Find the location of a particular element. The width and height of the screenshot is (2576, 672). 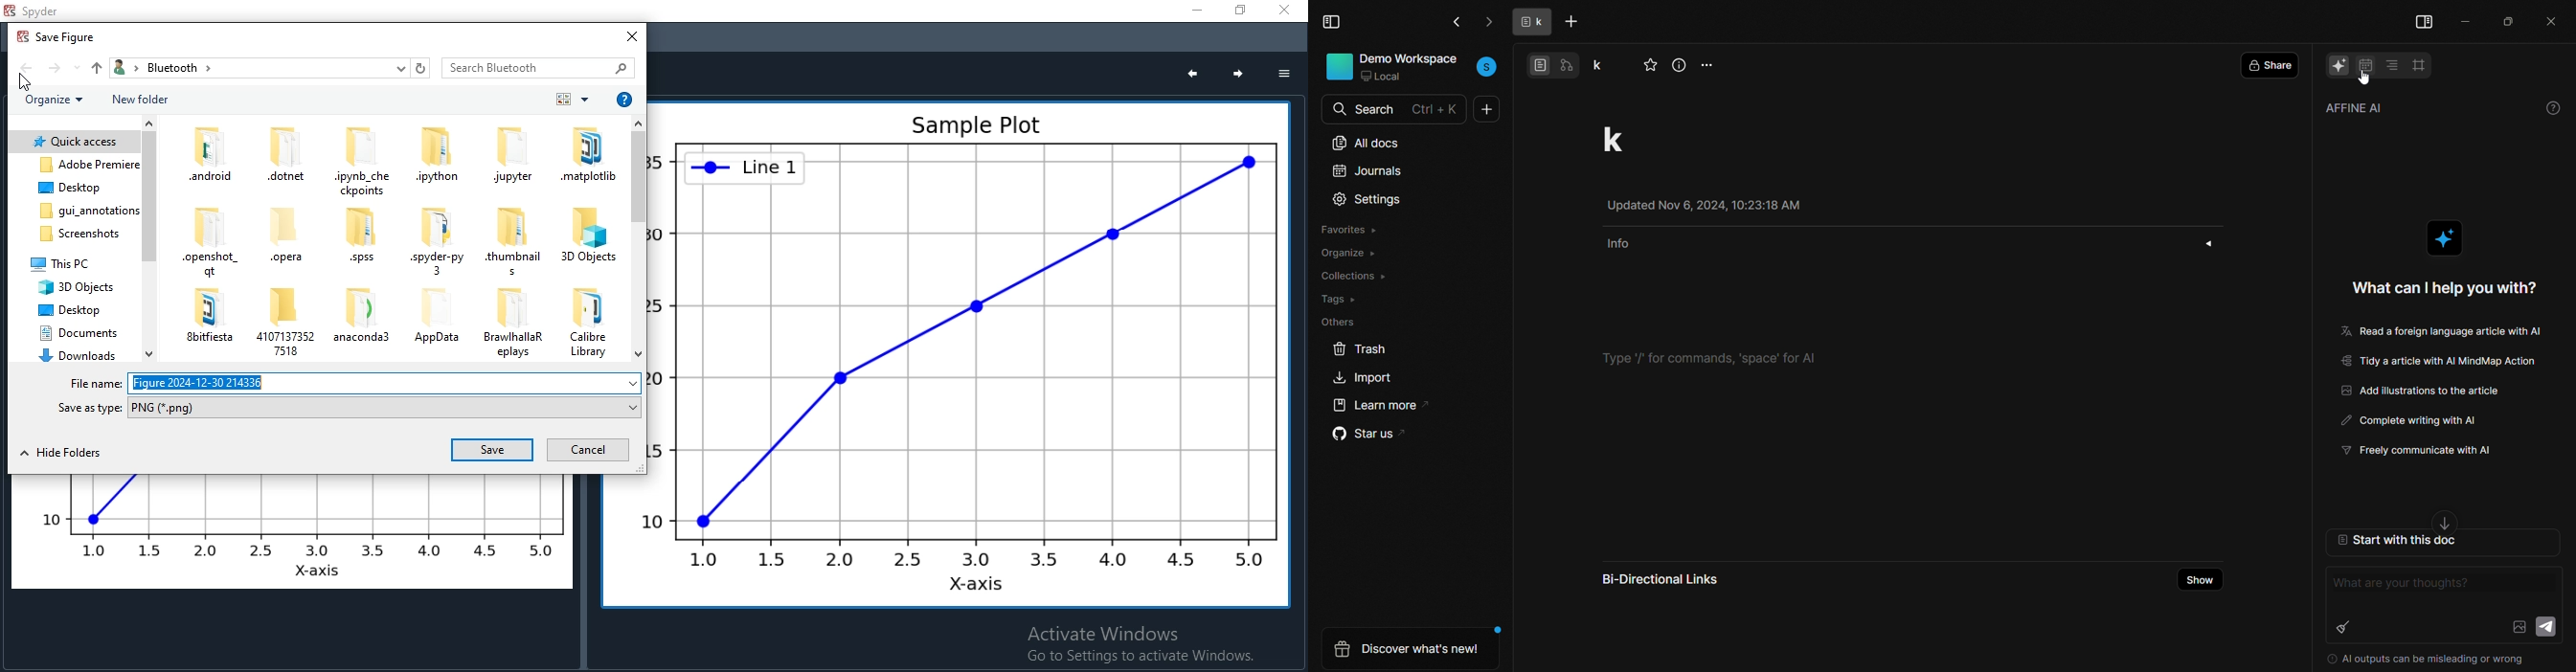

previous plot is located at coordinates (1191, 73).